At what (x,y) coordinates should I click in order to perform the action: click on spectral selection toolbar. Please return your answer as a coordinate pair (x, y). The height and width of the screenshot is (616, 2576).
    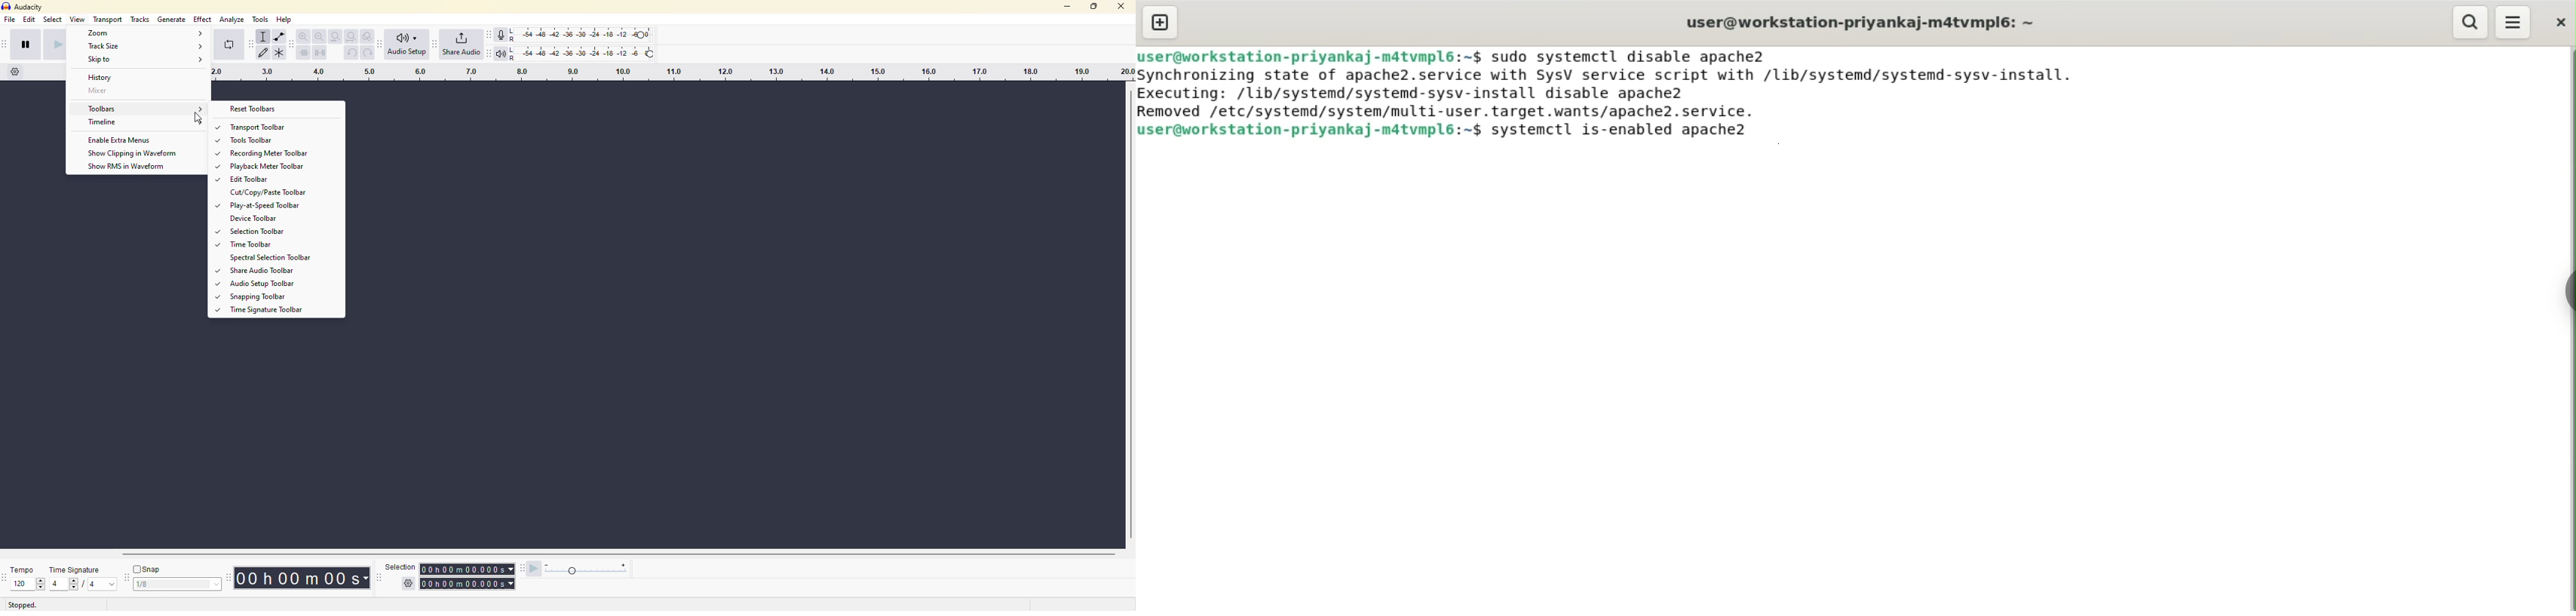
    Looking at the image, I should click on (270, 258).